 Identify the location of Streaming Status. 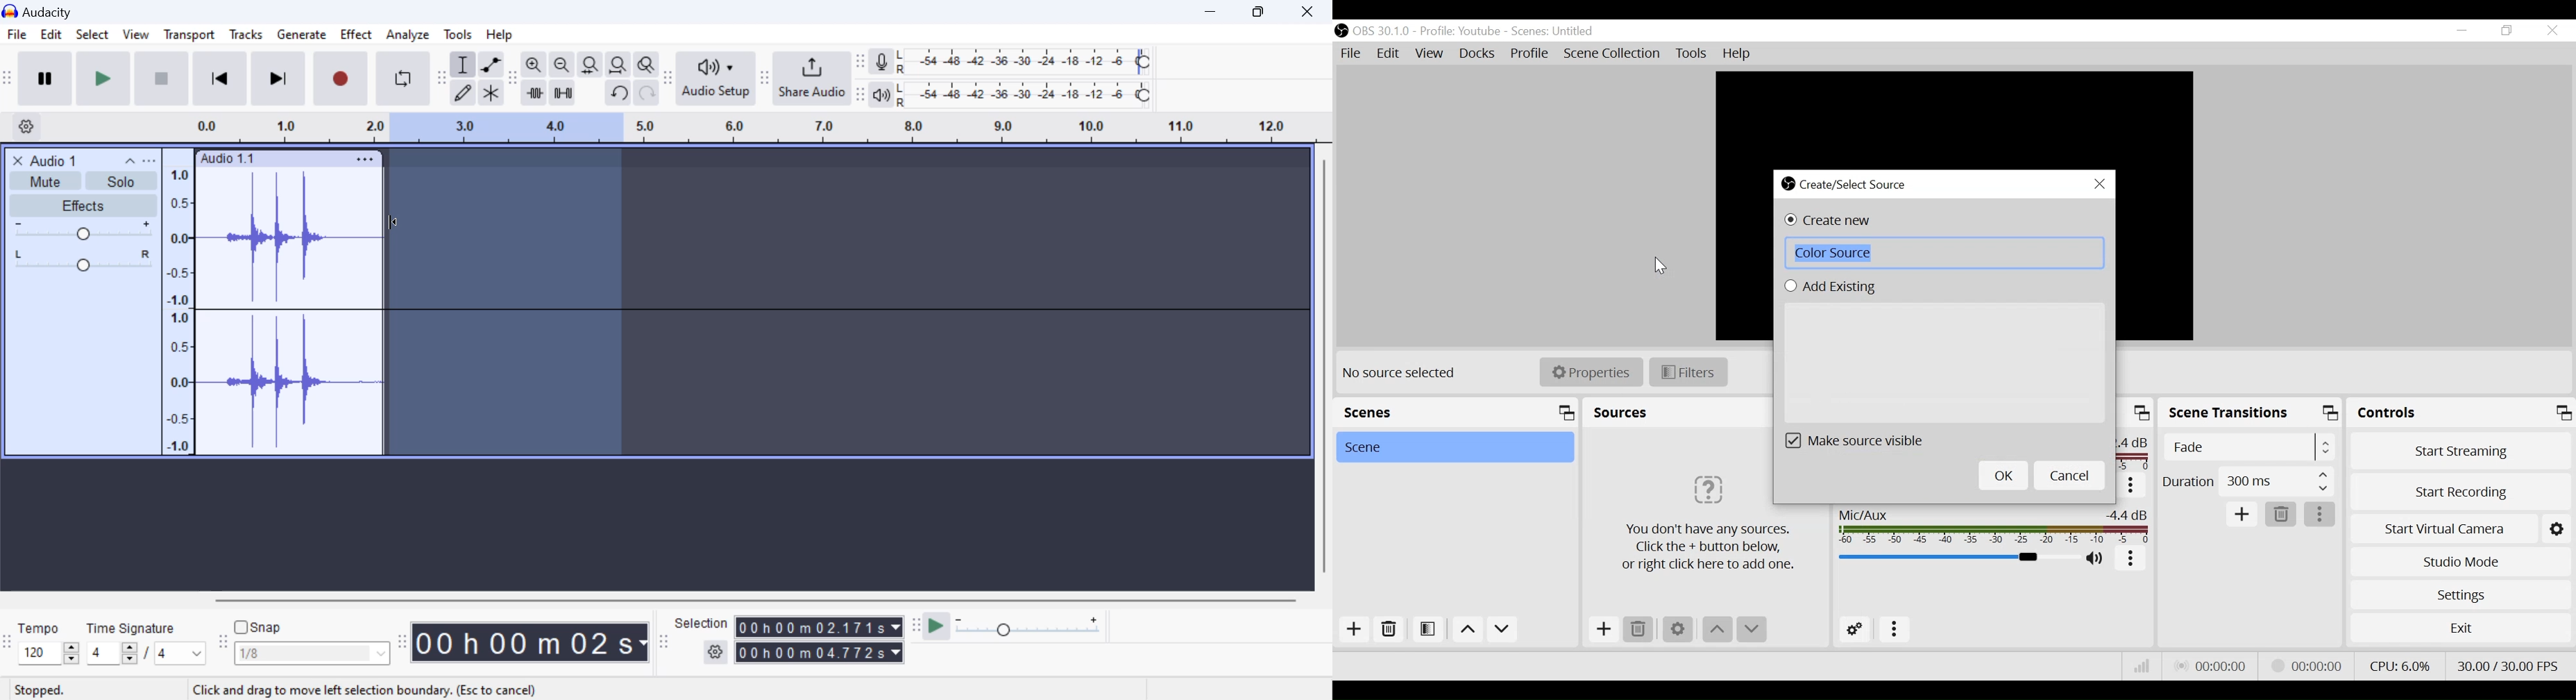
(2307, 666).